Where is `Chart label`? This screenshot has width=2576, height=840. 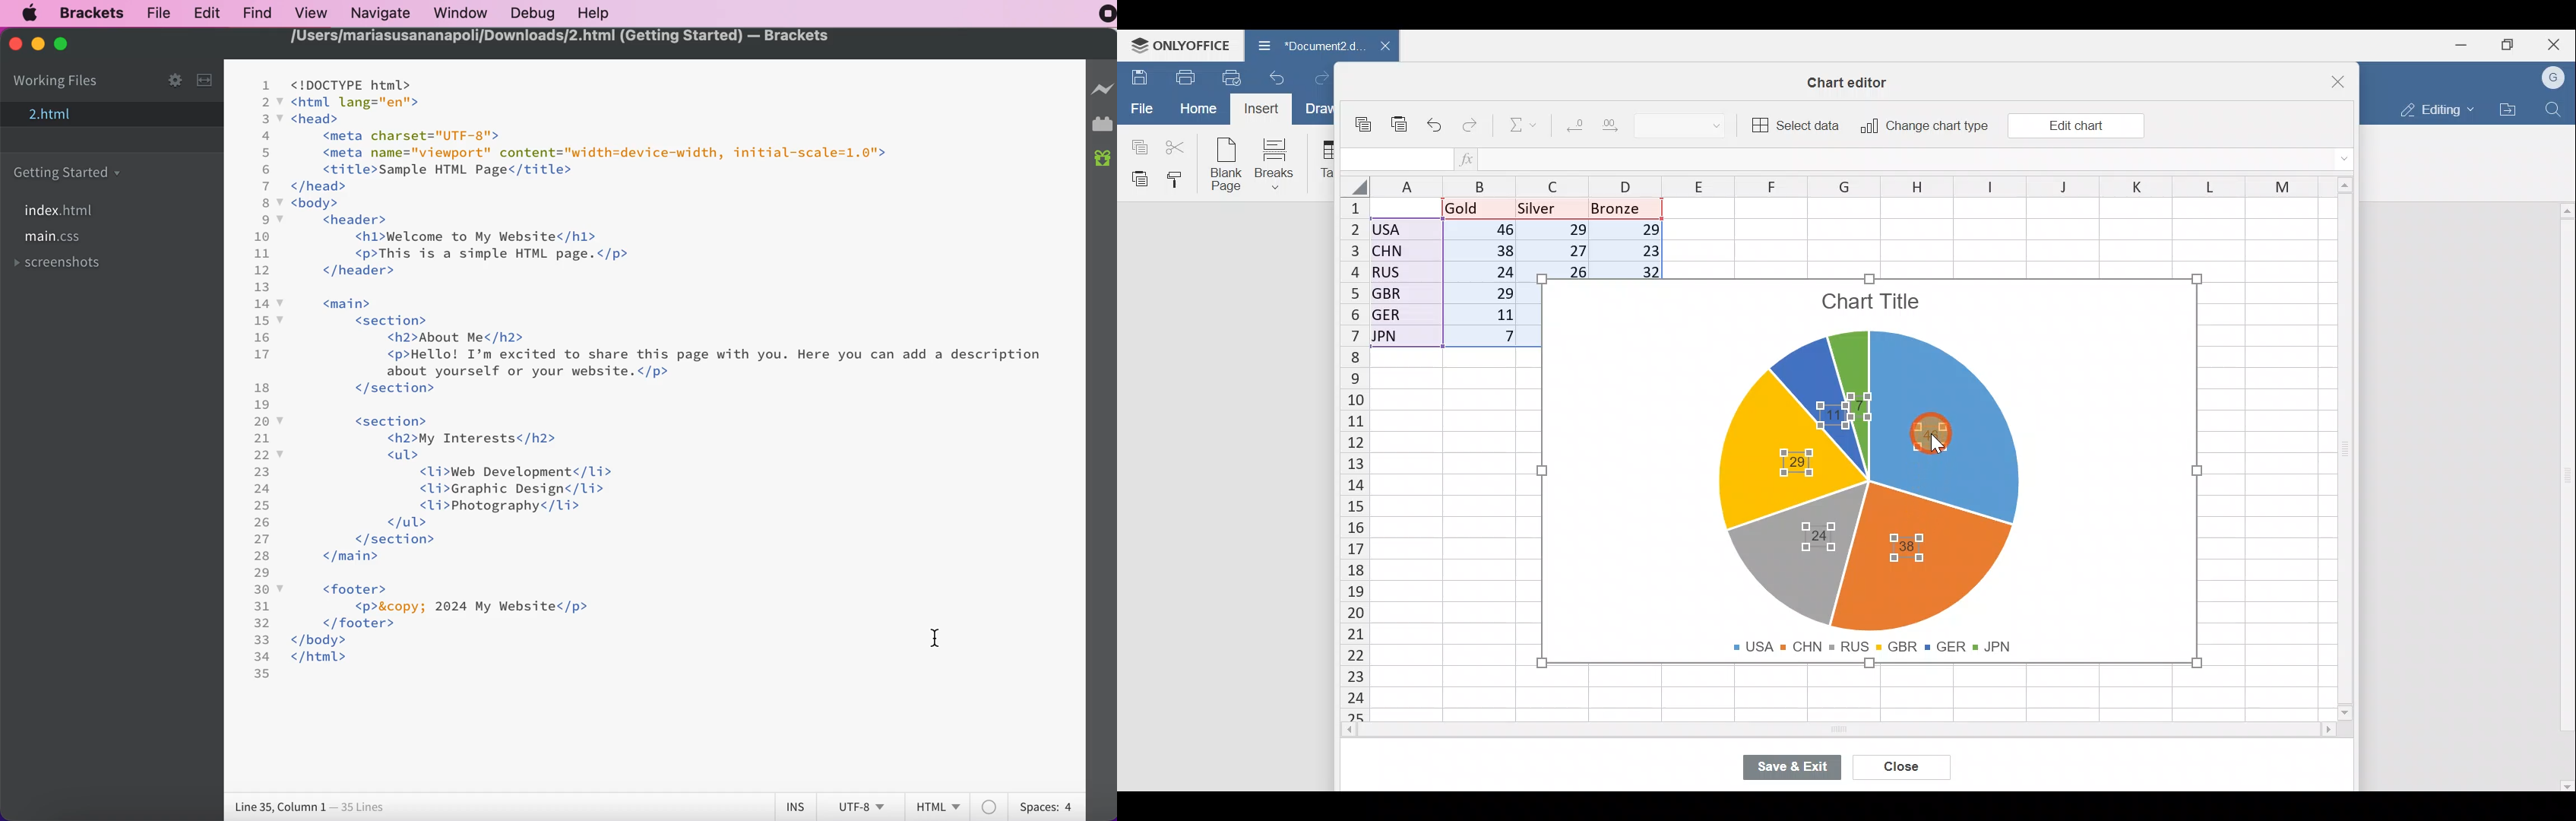
Chart label is located at coordinates (1912, 547).